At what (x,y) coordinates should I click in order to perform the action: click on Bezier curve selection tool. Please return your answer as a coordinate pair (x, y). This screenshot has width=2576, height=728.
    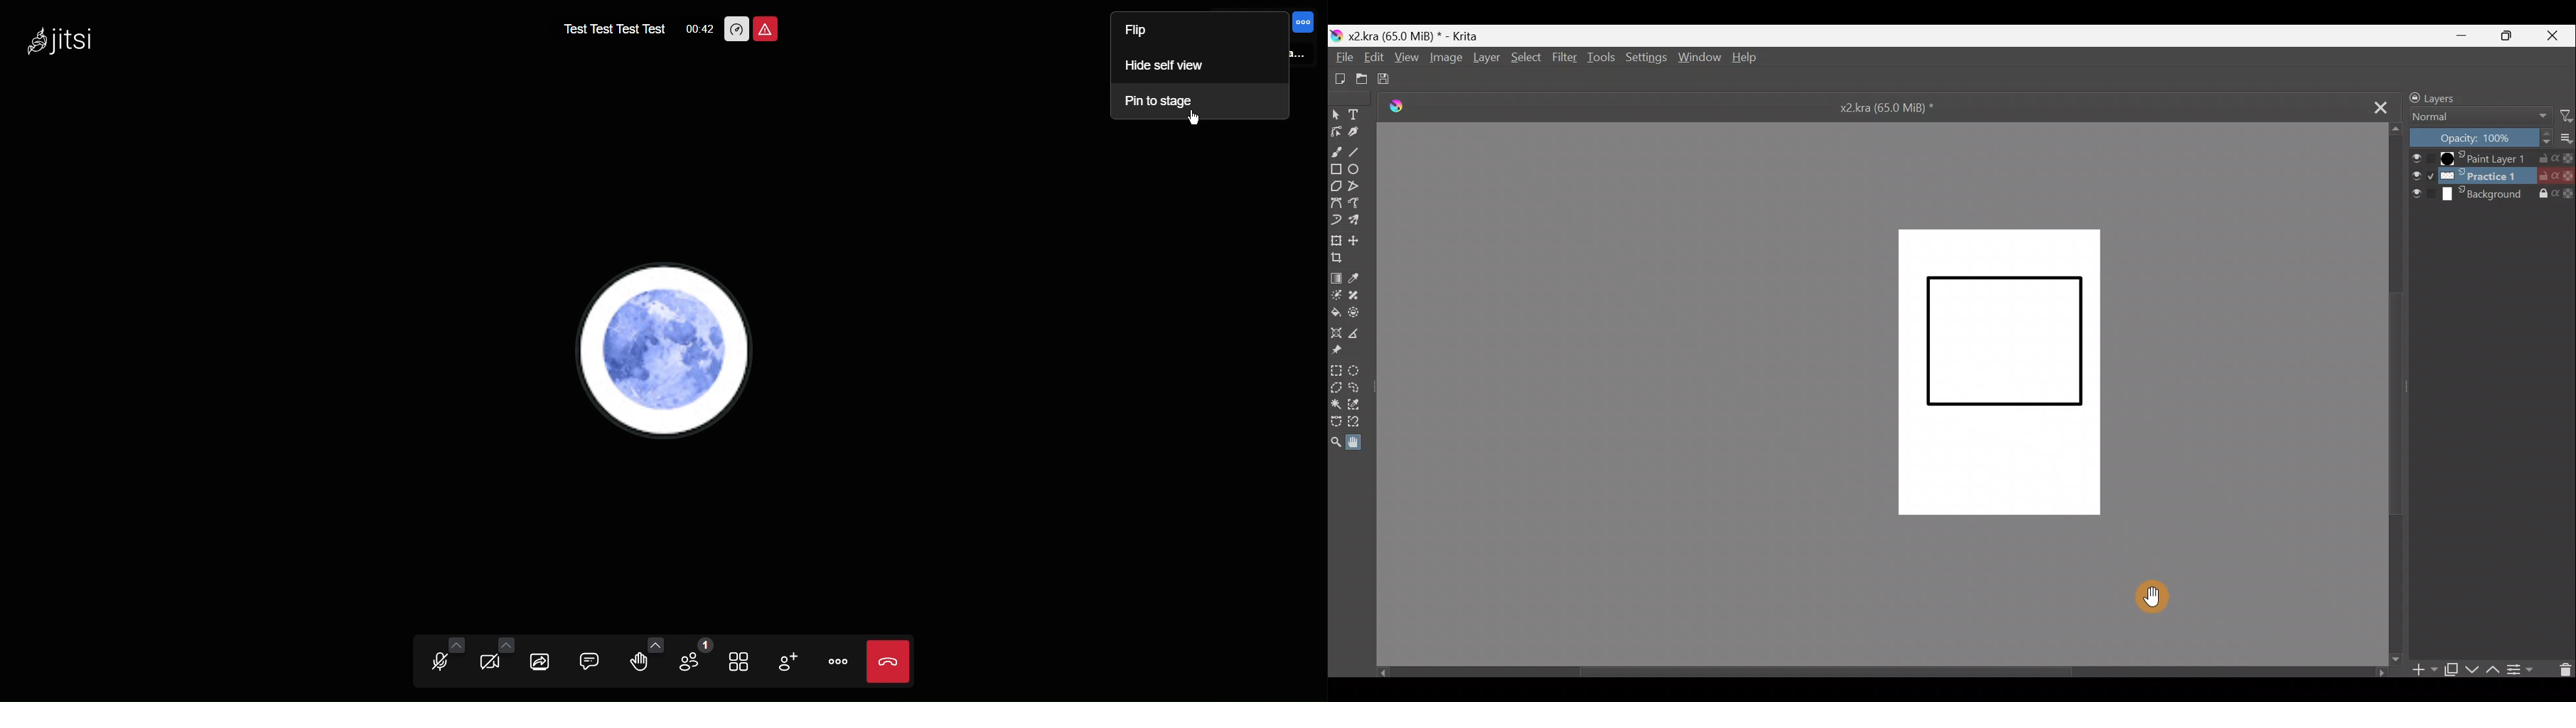
    Looking at the image, I should click on (1337, 423).